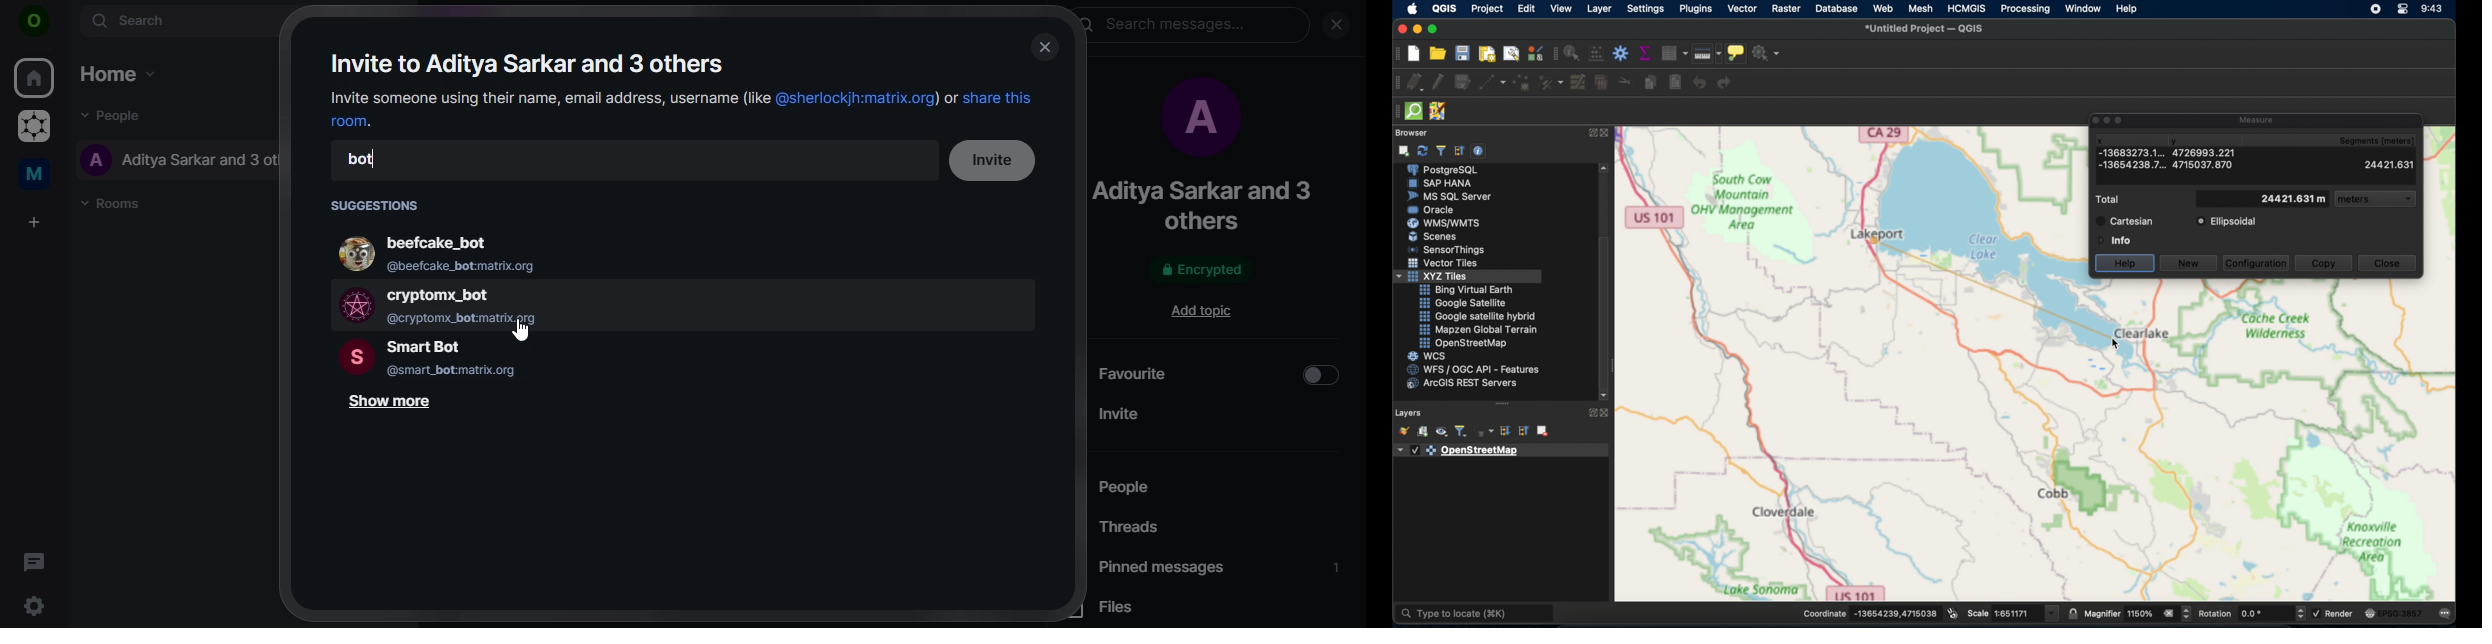  I want to click on paste features, so click(1675, 83).